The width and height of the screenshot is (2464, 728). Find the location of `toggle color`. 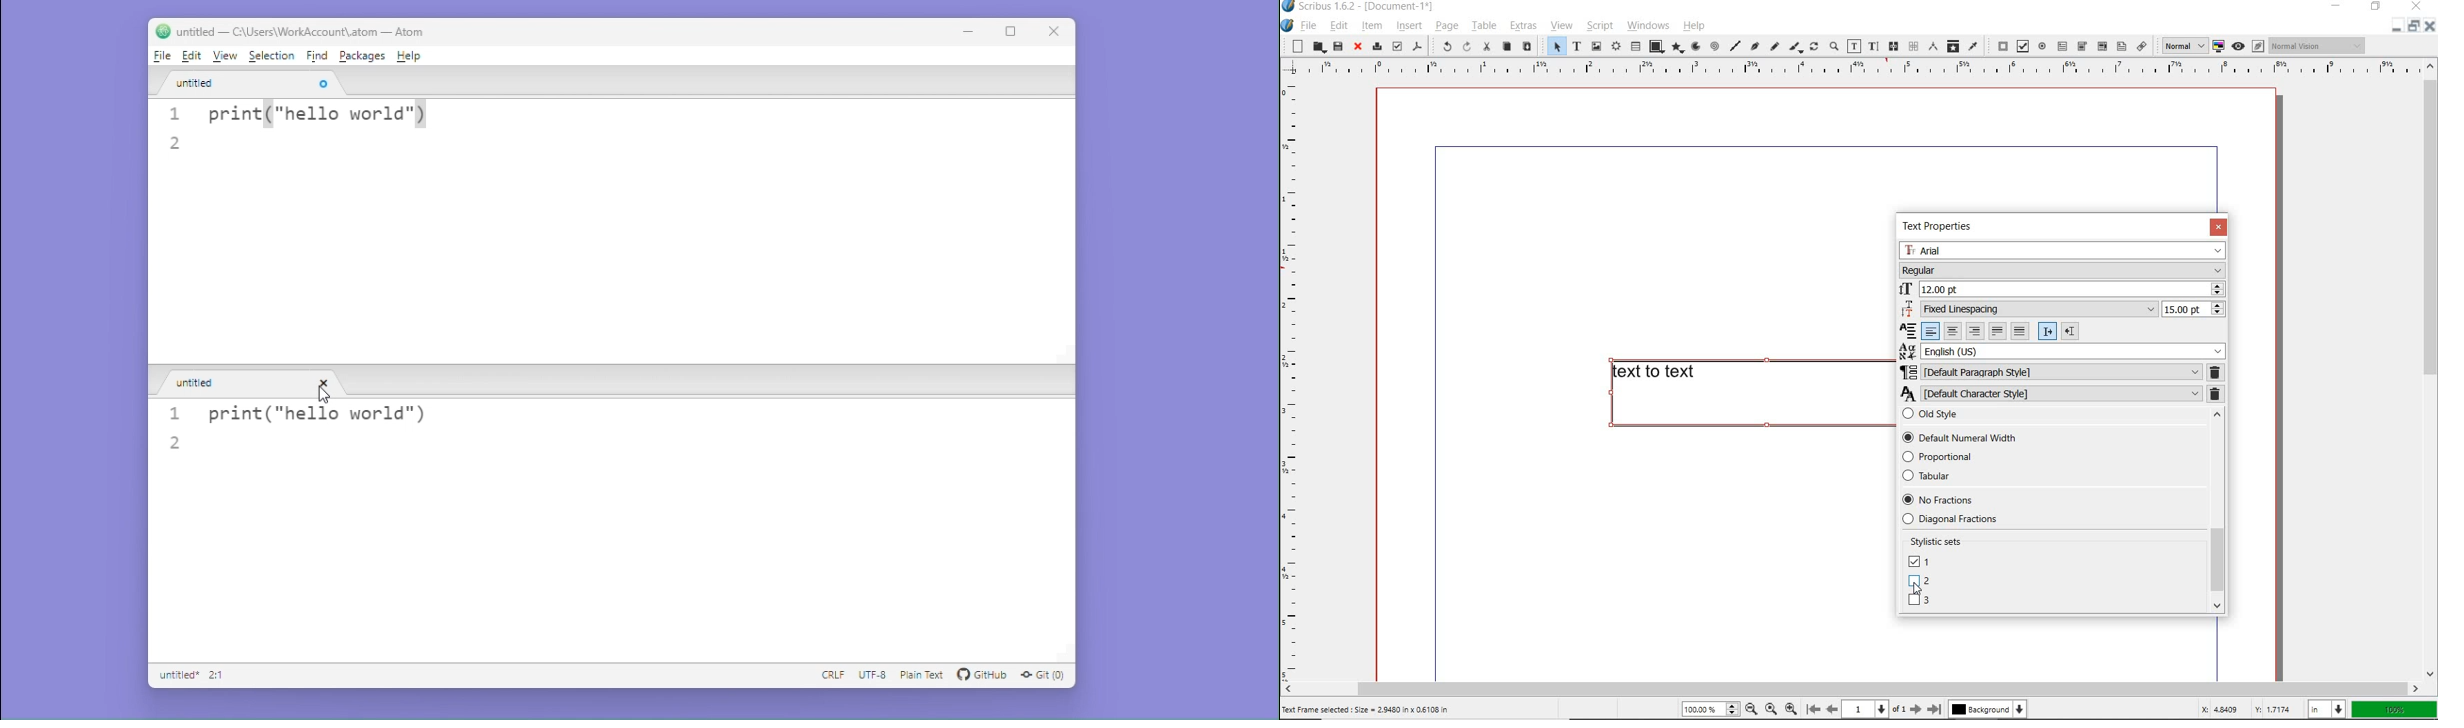

toggle color is located at coordinates (2219, 47).